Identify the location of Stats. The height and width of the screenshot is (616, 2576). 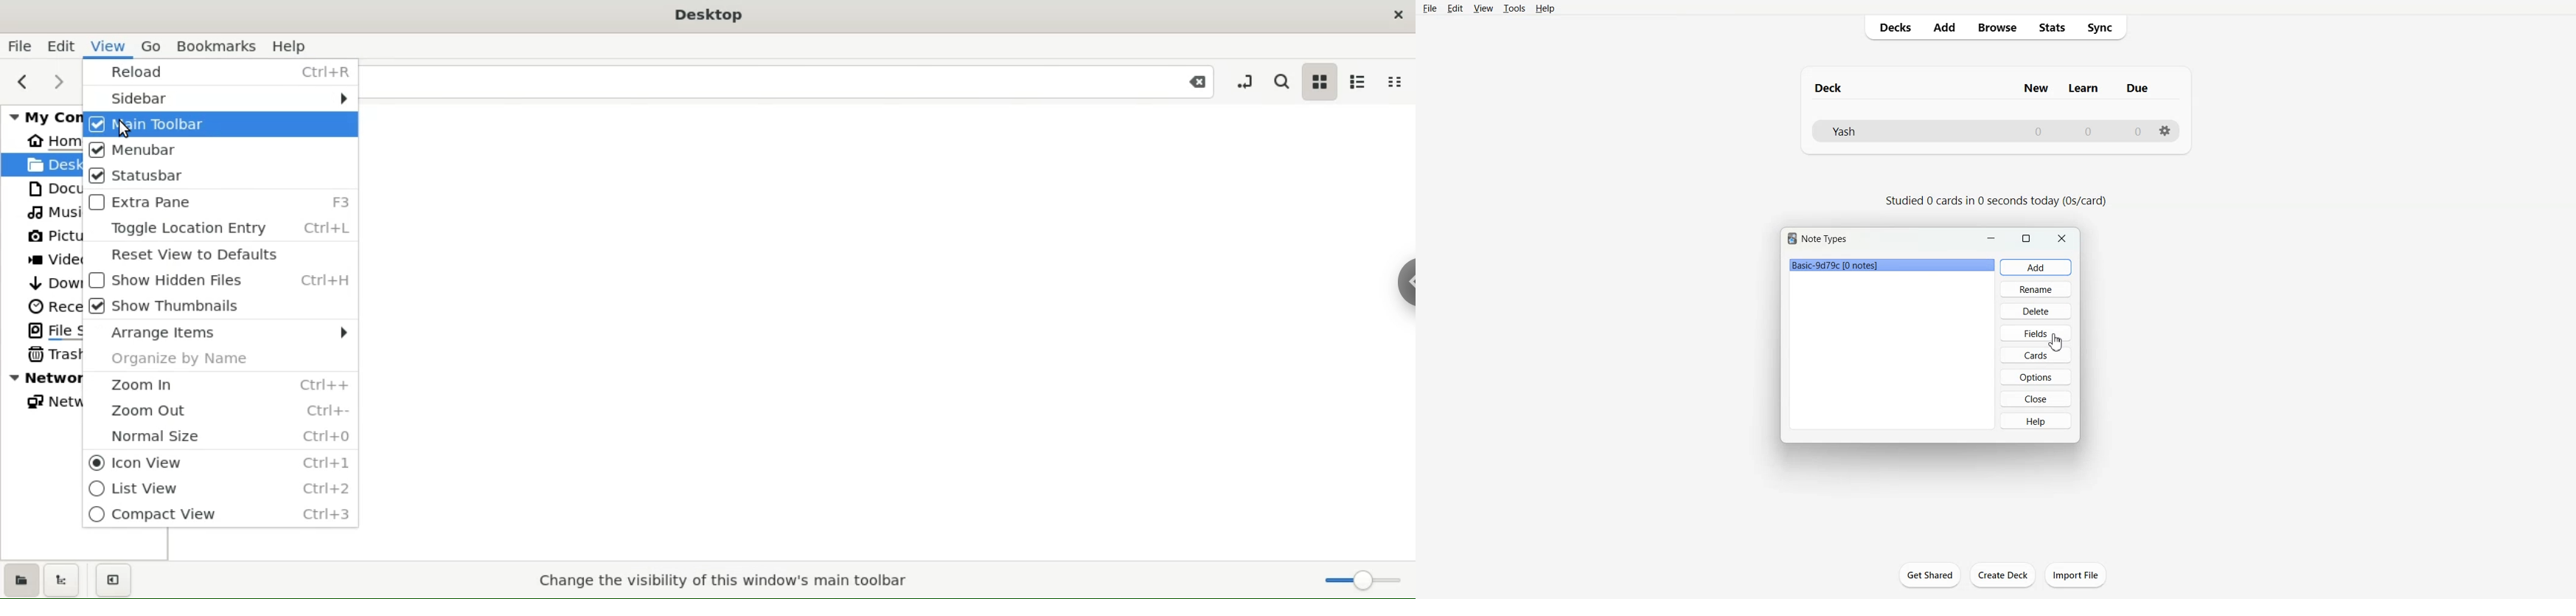
(2053, 28).